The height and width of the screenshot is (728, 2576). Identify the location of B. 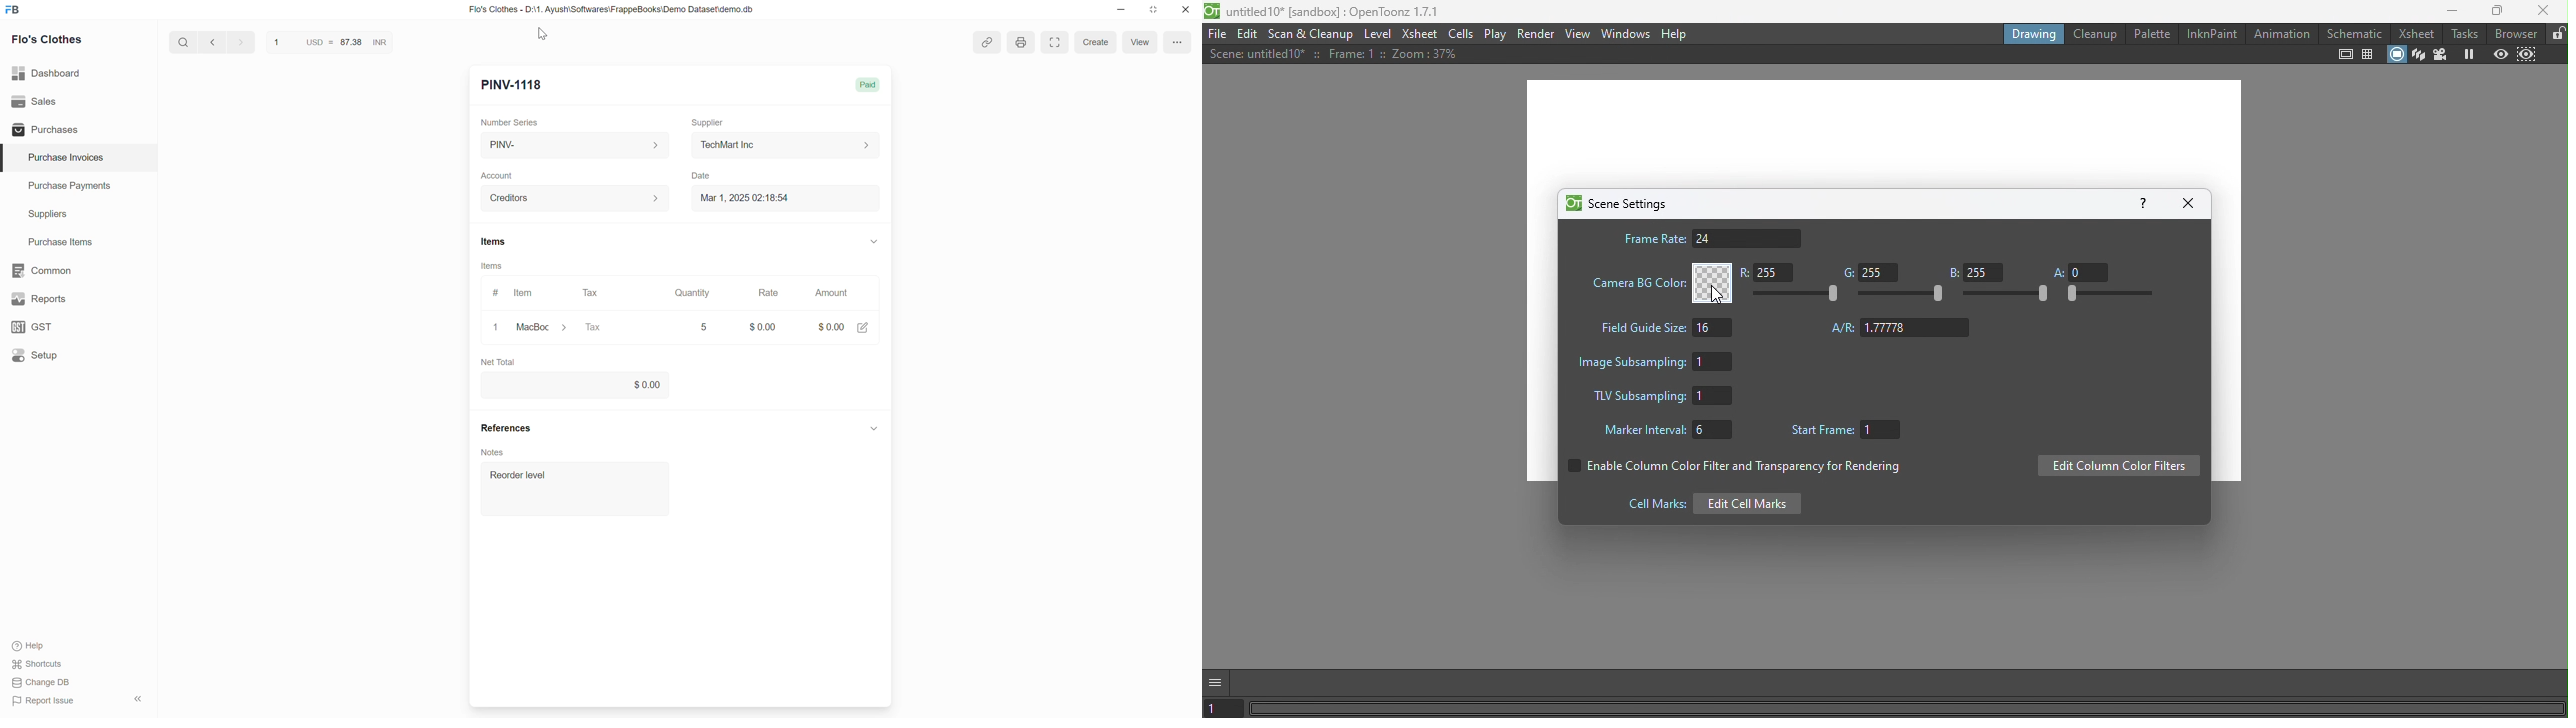
(1975, 272).